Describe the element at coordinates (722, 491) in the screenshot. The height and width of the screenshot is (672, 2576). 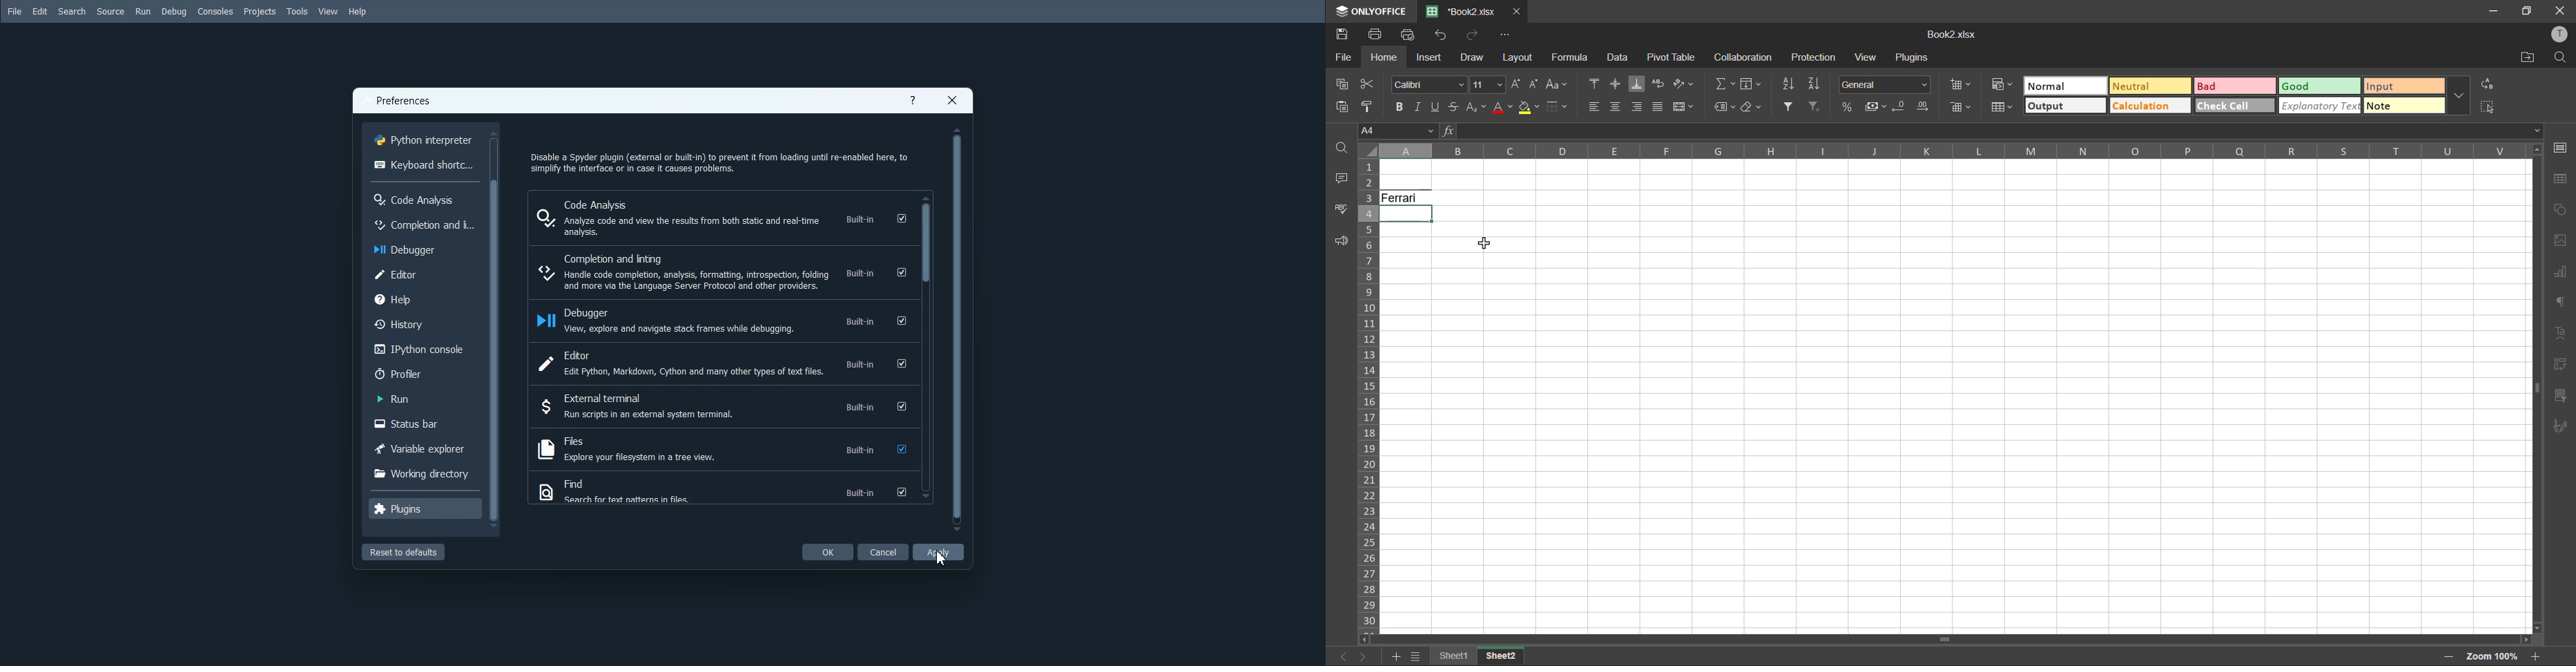
I see `Find` at that location.